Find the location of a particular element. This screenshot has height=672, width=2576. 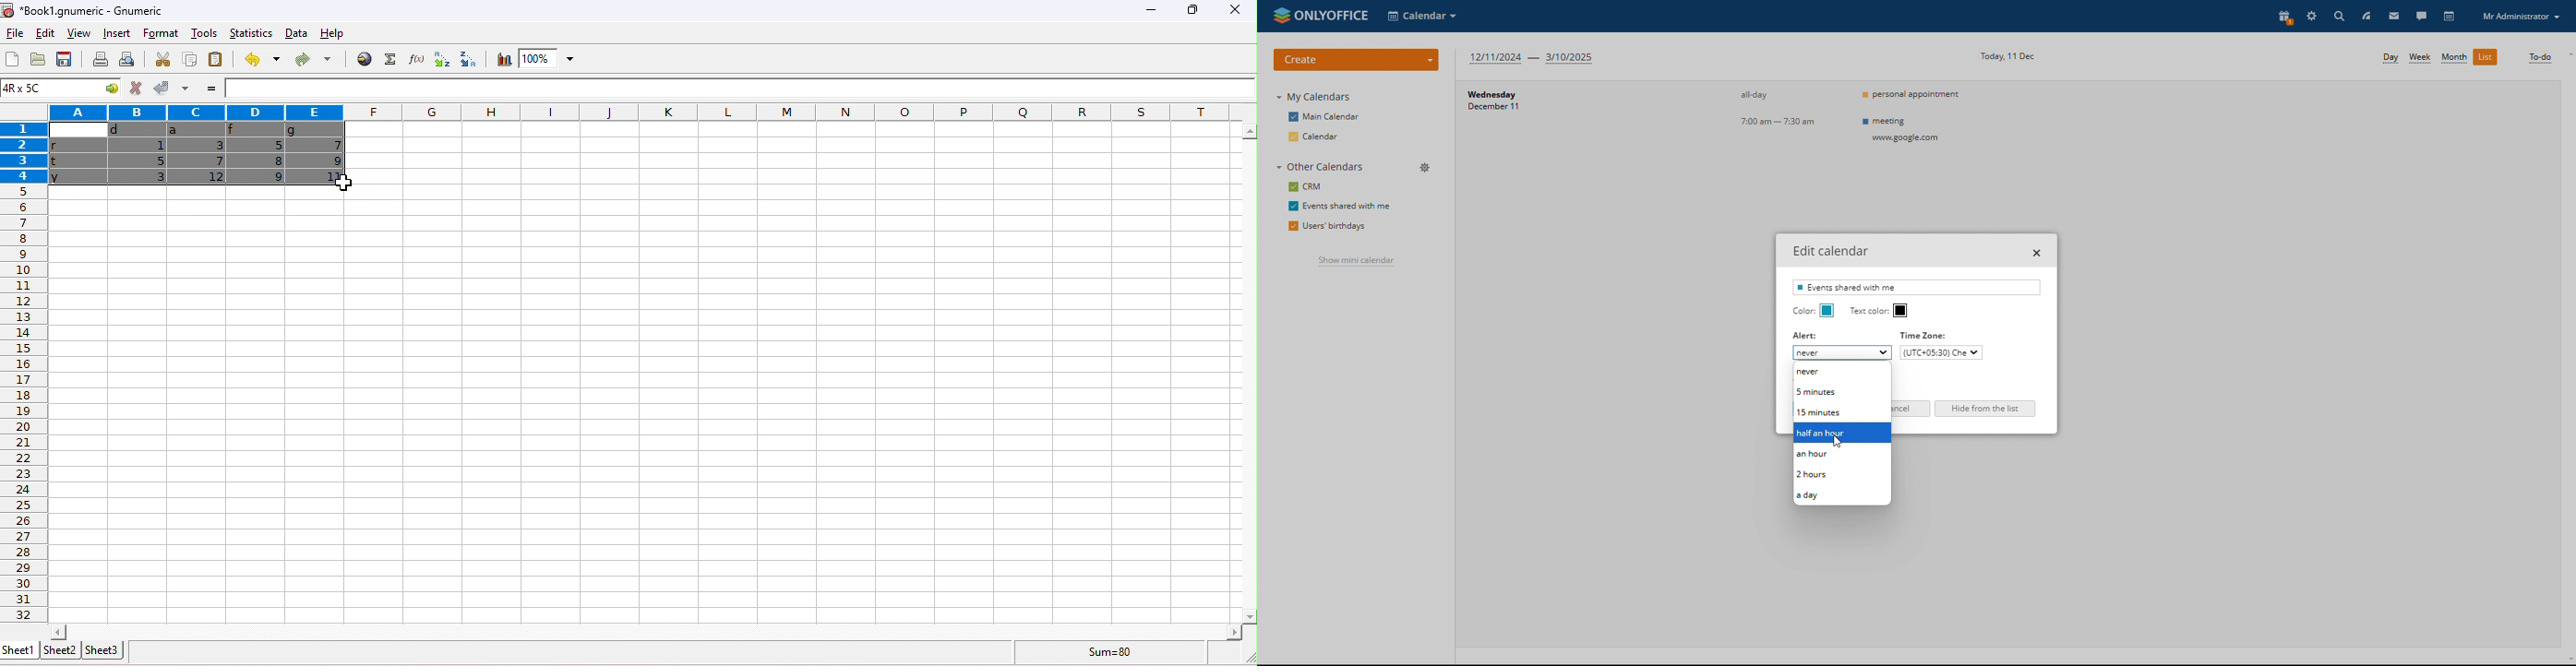

show mini calendar is located at coordinates (1356, 261).